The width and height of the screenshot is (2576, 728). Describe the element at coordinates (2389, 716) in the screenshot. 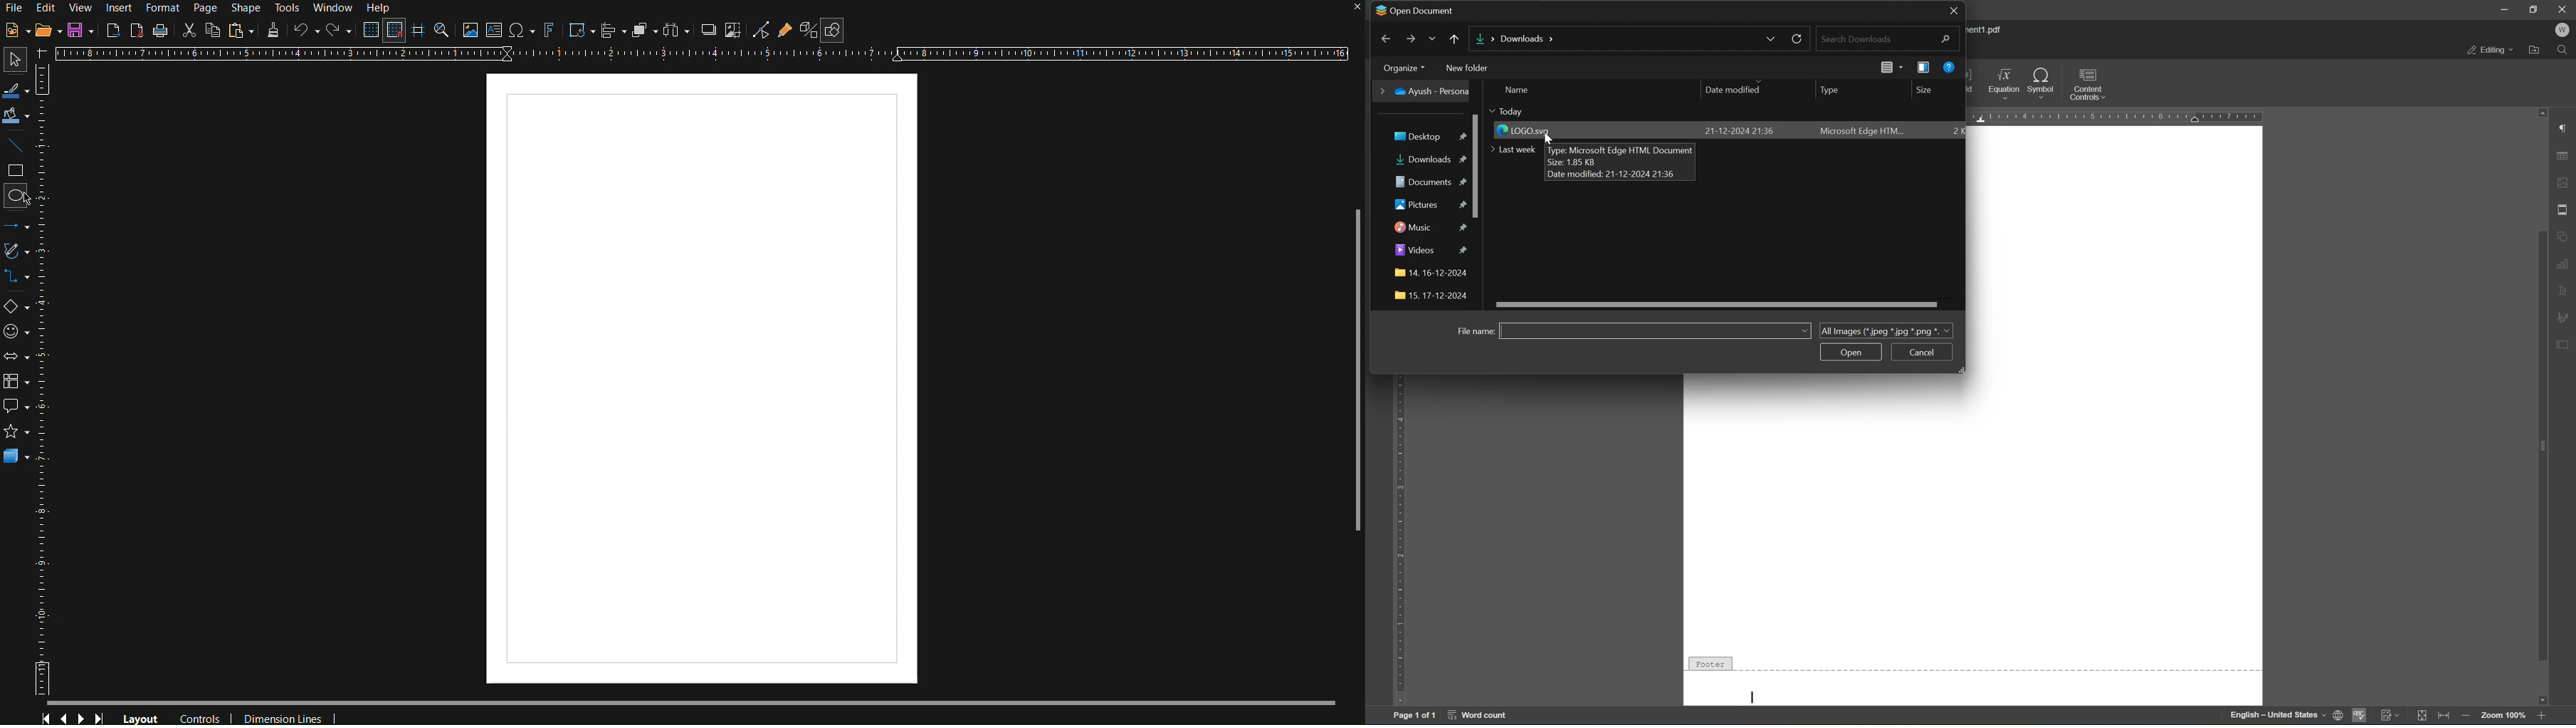

I see `track changes` at that location.